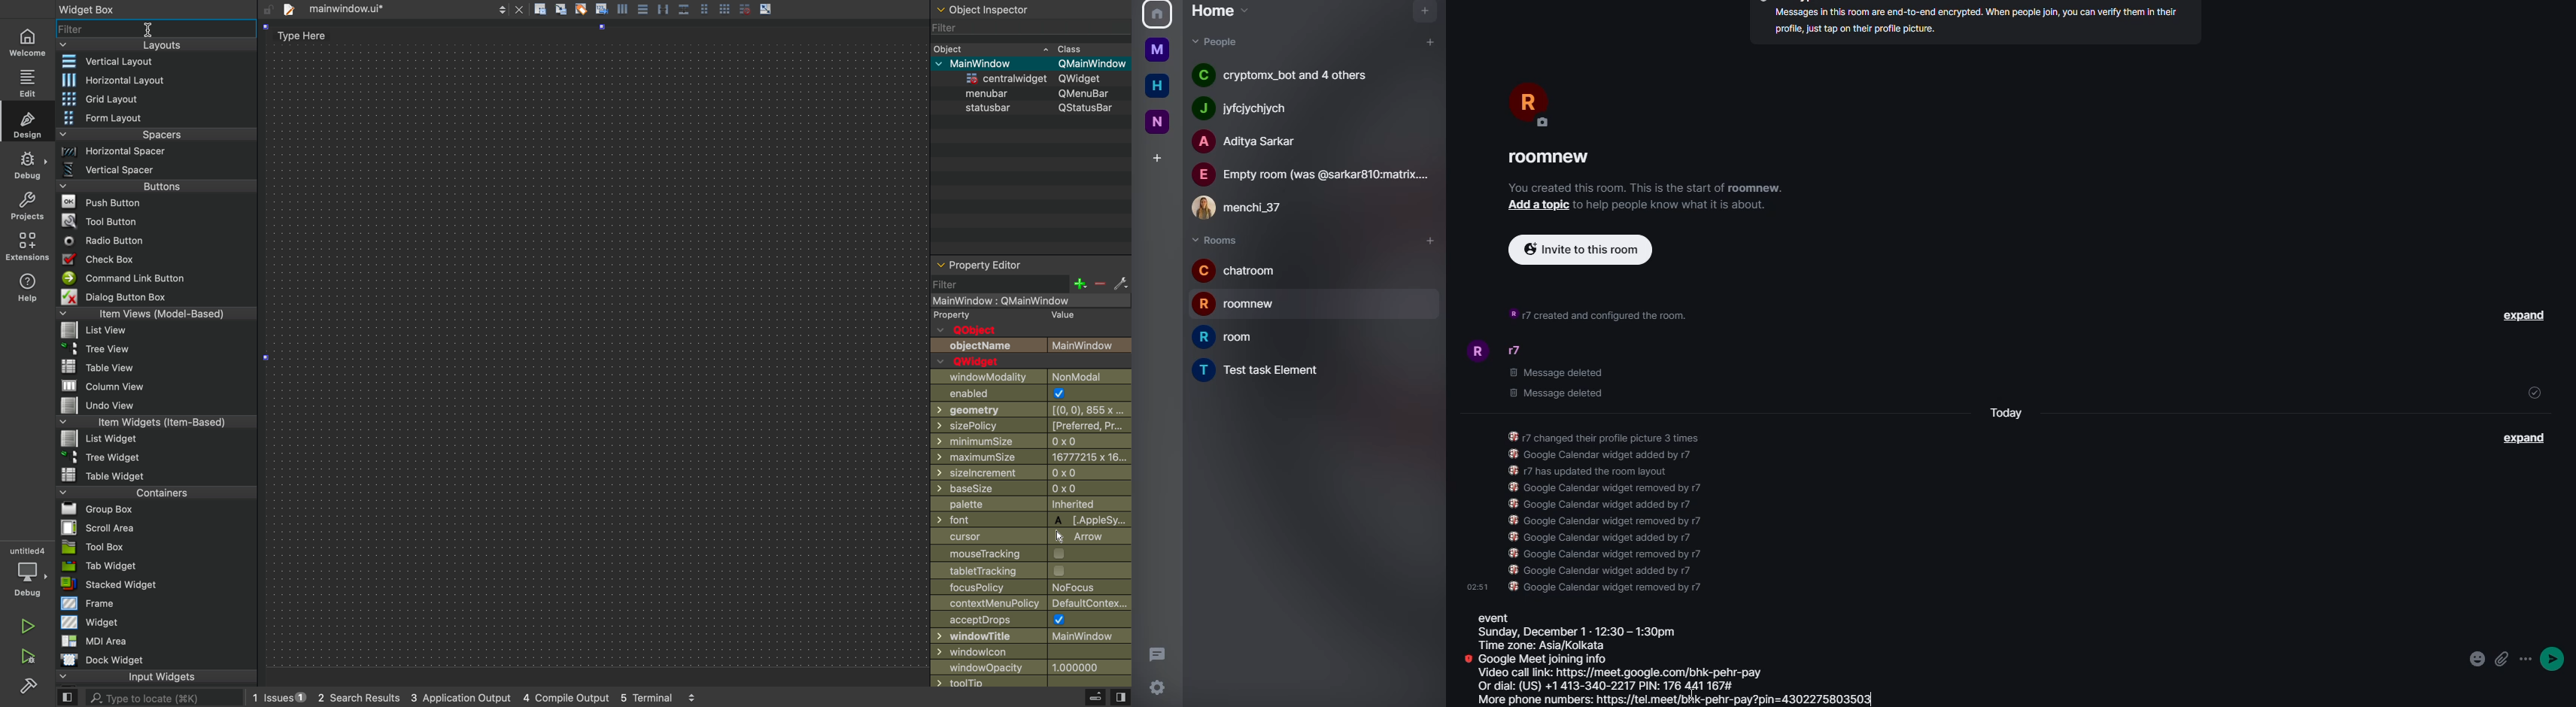 Image resolution: width=2576 pixels, height=728 pixels. I want to click on room, so click(1264, 369).